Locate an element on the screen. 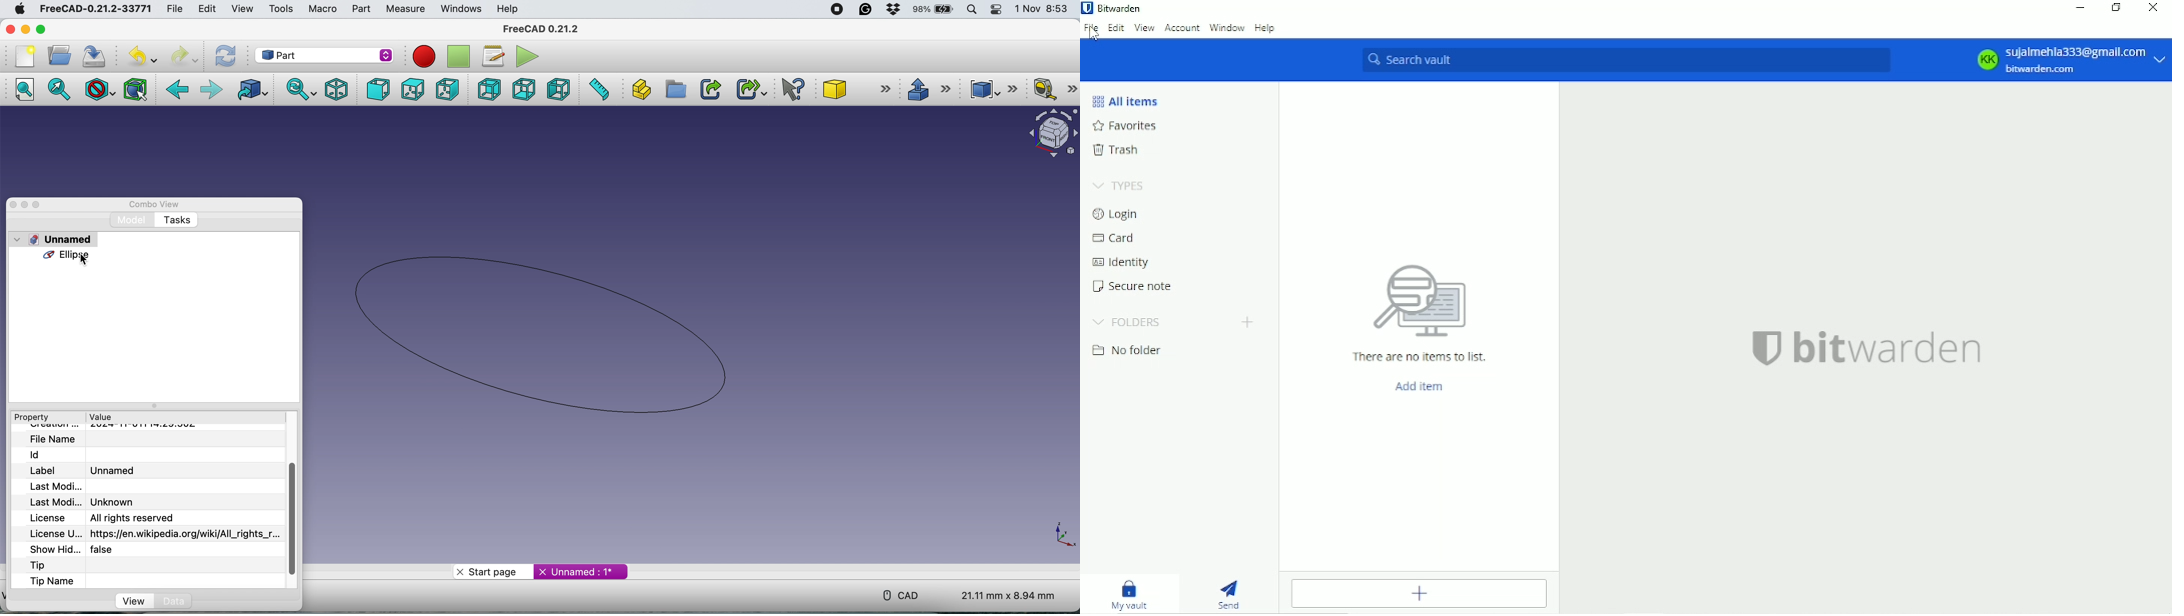  file is located at coordinates (172, 8).